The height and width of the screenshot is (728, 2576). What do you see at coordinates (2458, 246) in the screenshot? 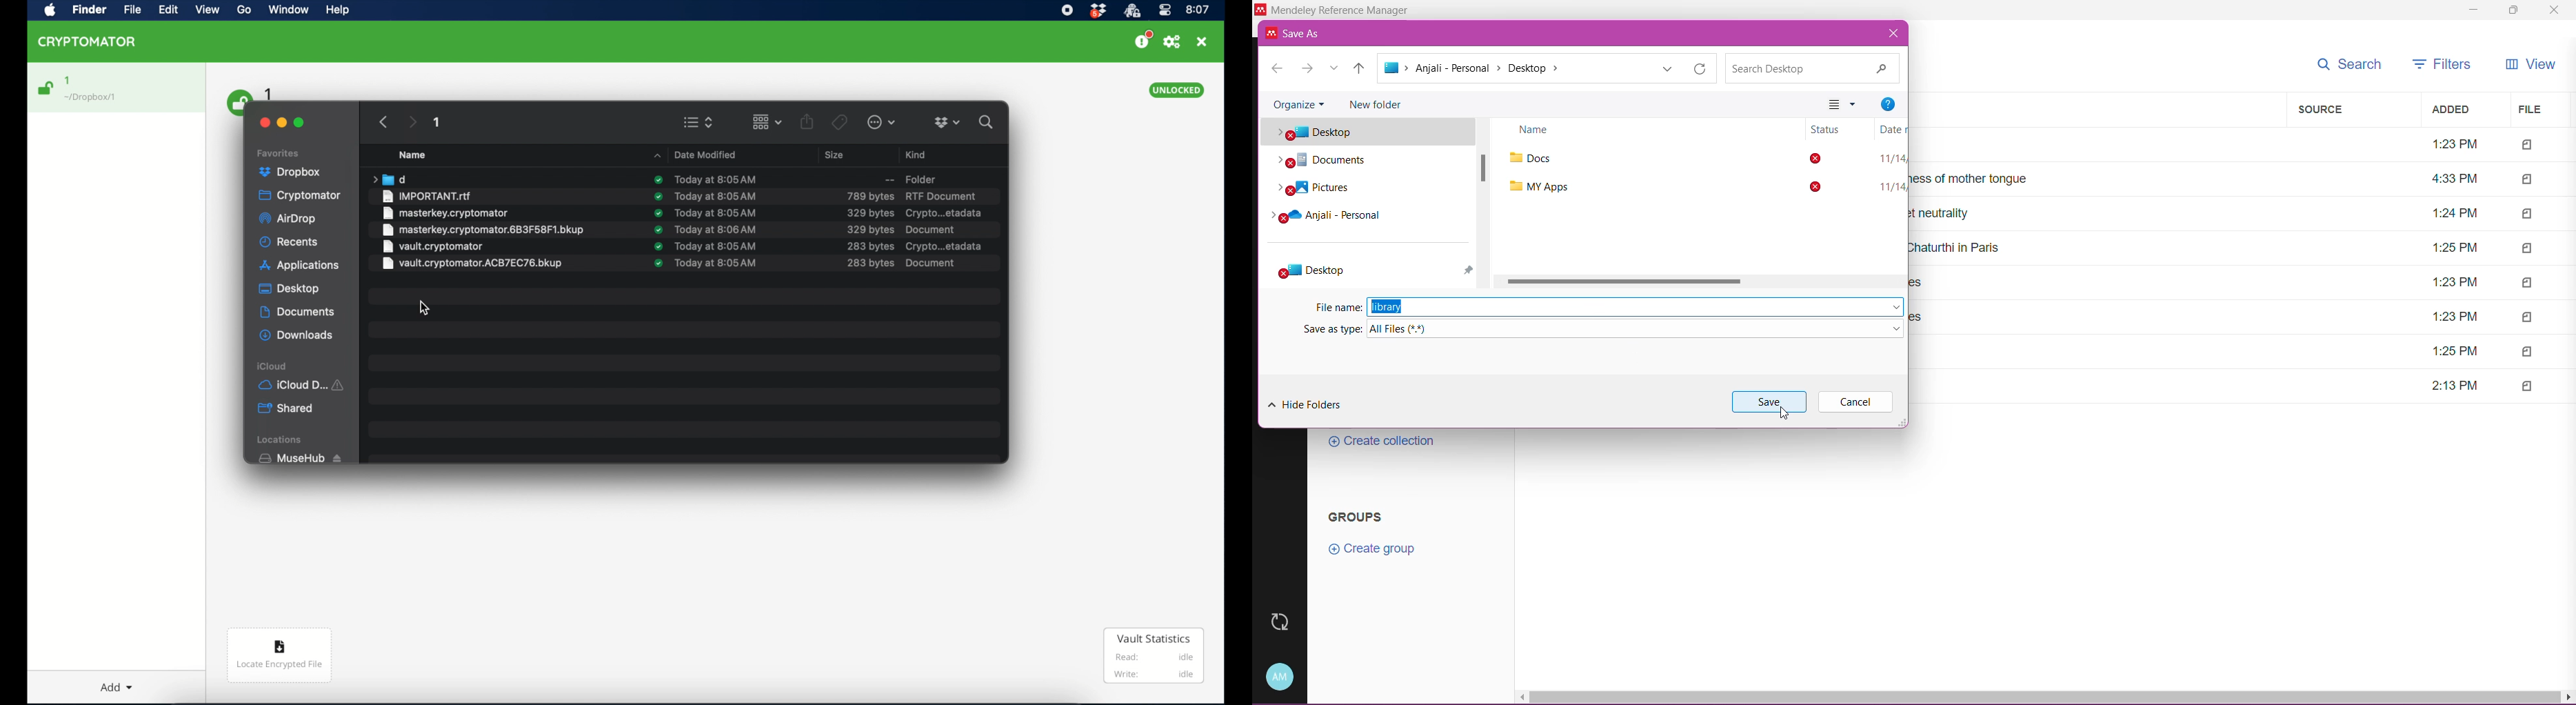
I see `1:26 PM` at bounding box center [2458, 246].